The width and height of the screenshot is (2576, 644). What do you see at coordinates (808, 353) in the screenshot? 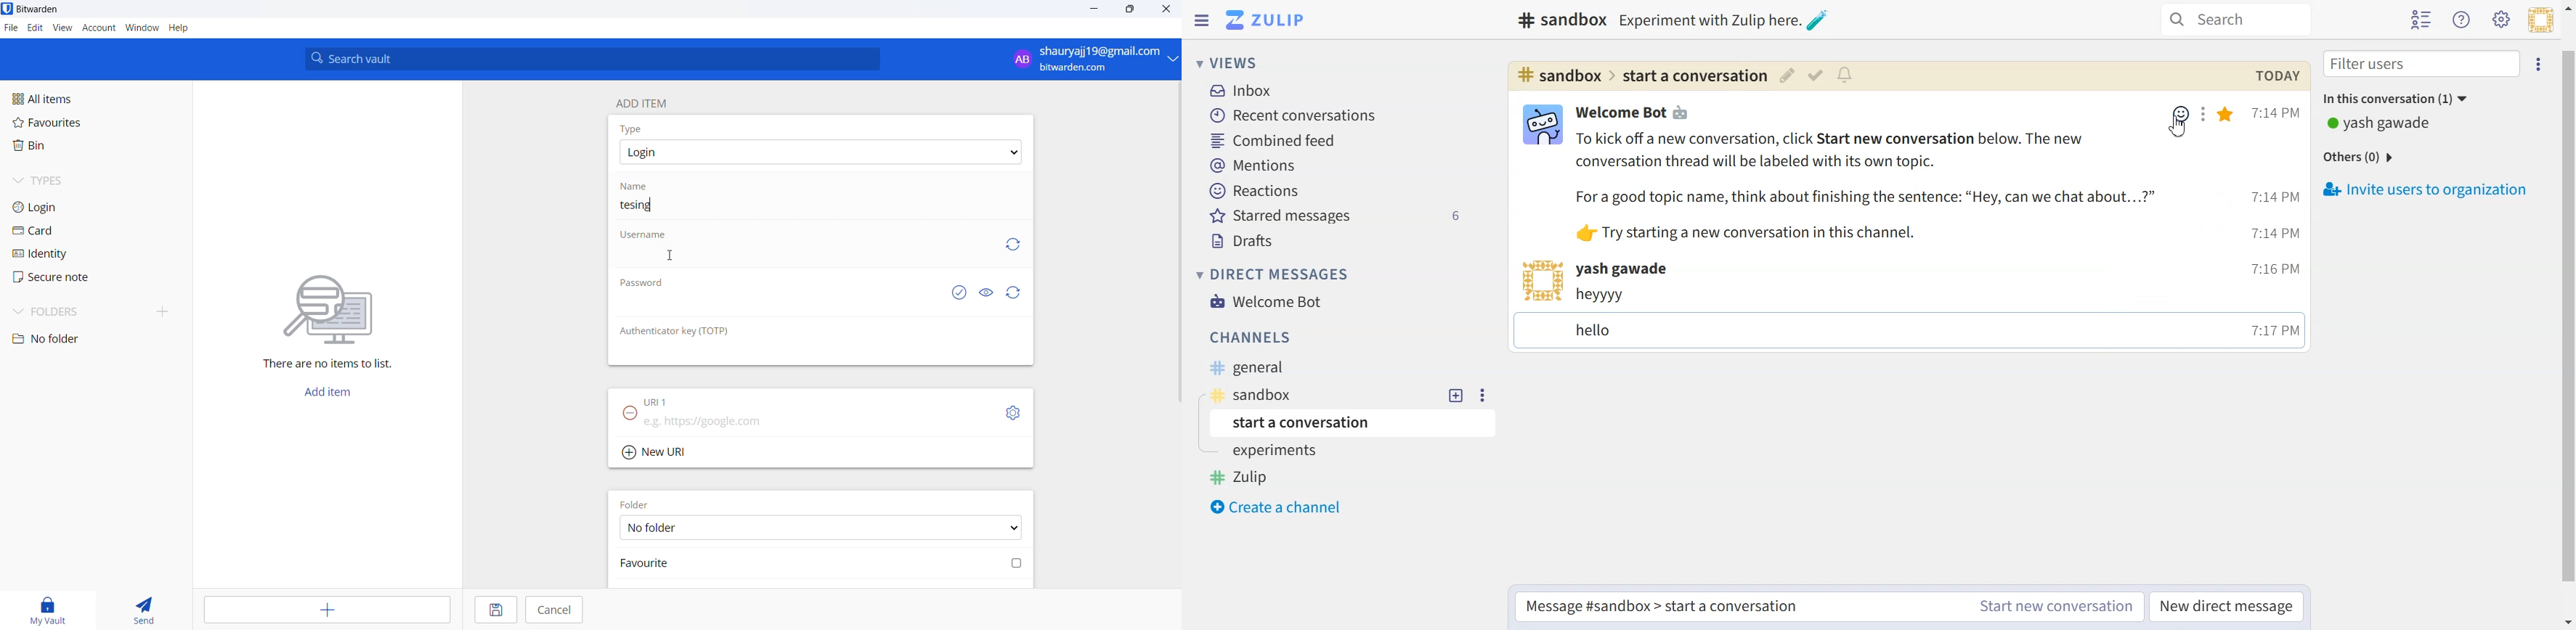
I see `OTP text box` at bounding box center [808, 353].